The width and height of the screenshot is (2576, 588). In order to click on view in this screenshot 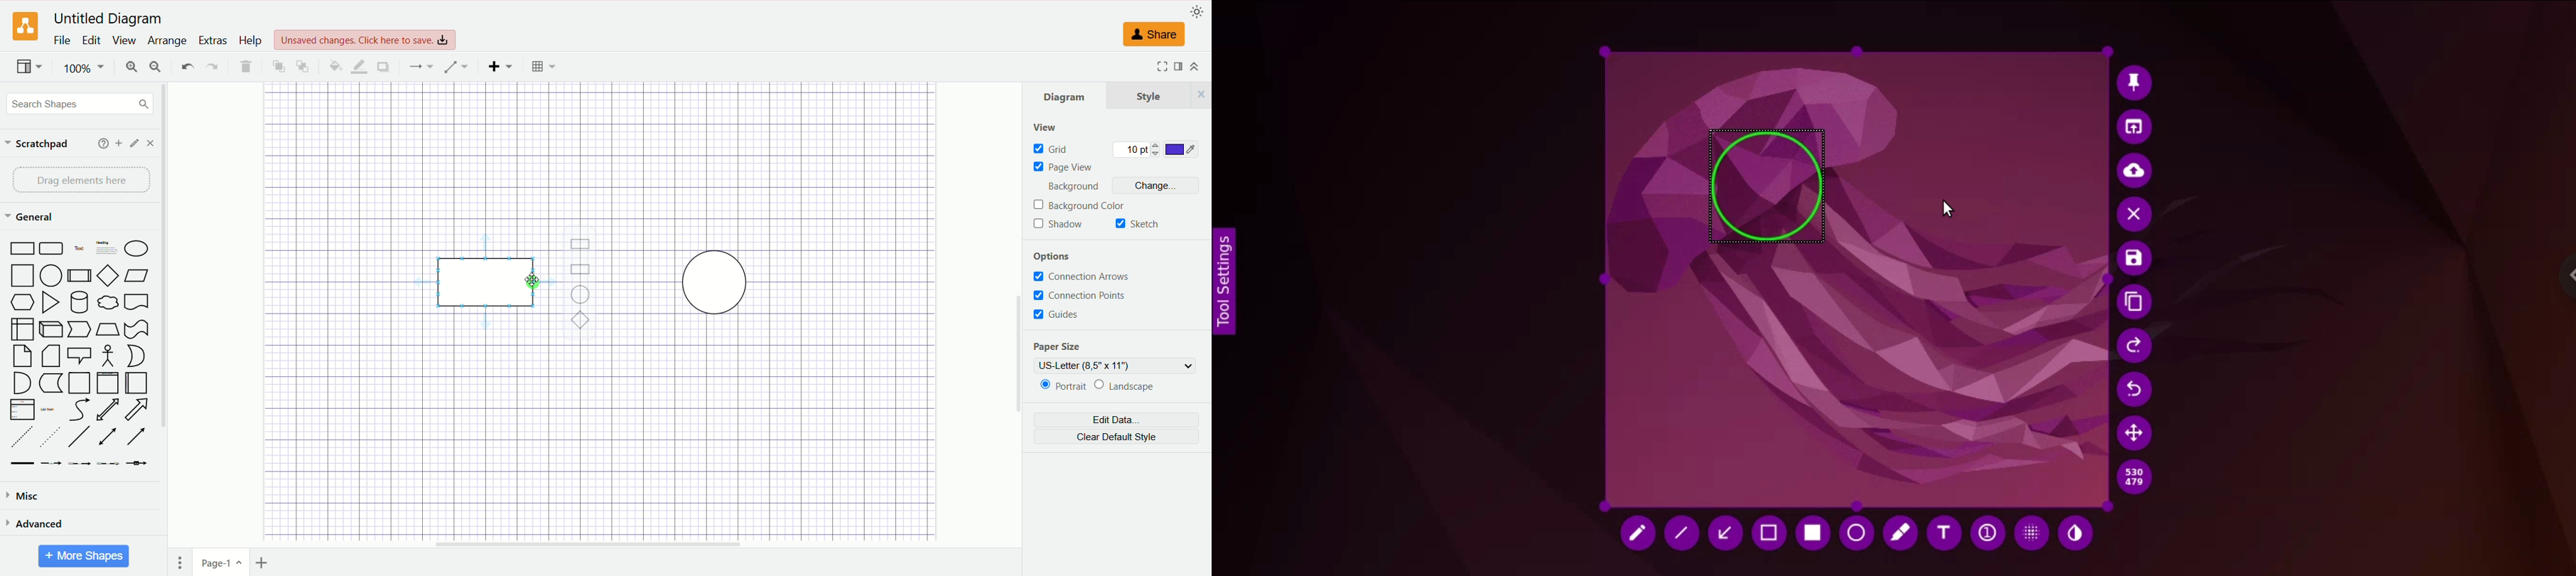, I will do `click(28, 66)`.